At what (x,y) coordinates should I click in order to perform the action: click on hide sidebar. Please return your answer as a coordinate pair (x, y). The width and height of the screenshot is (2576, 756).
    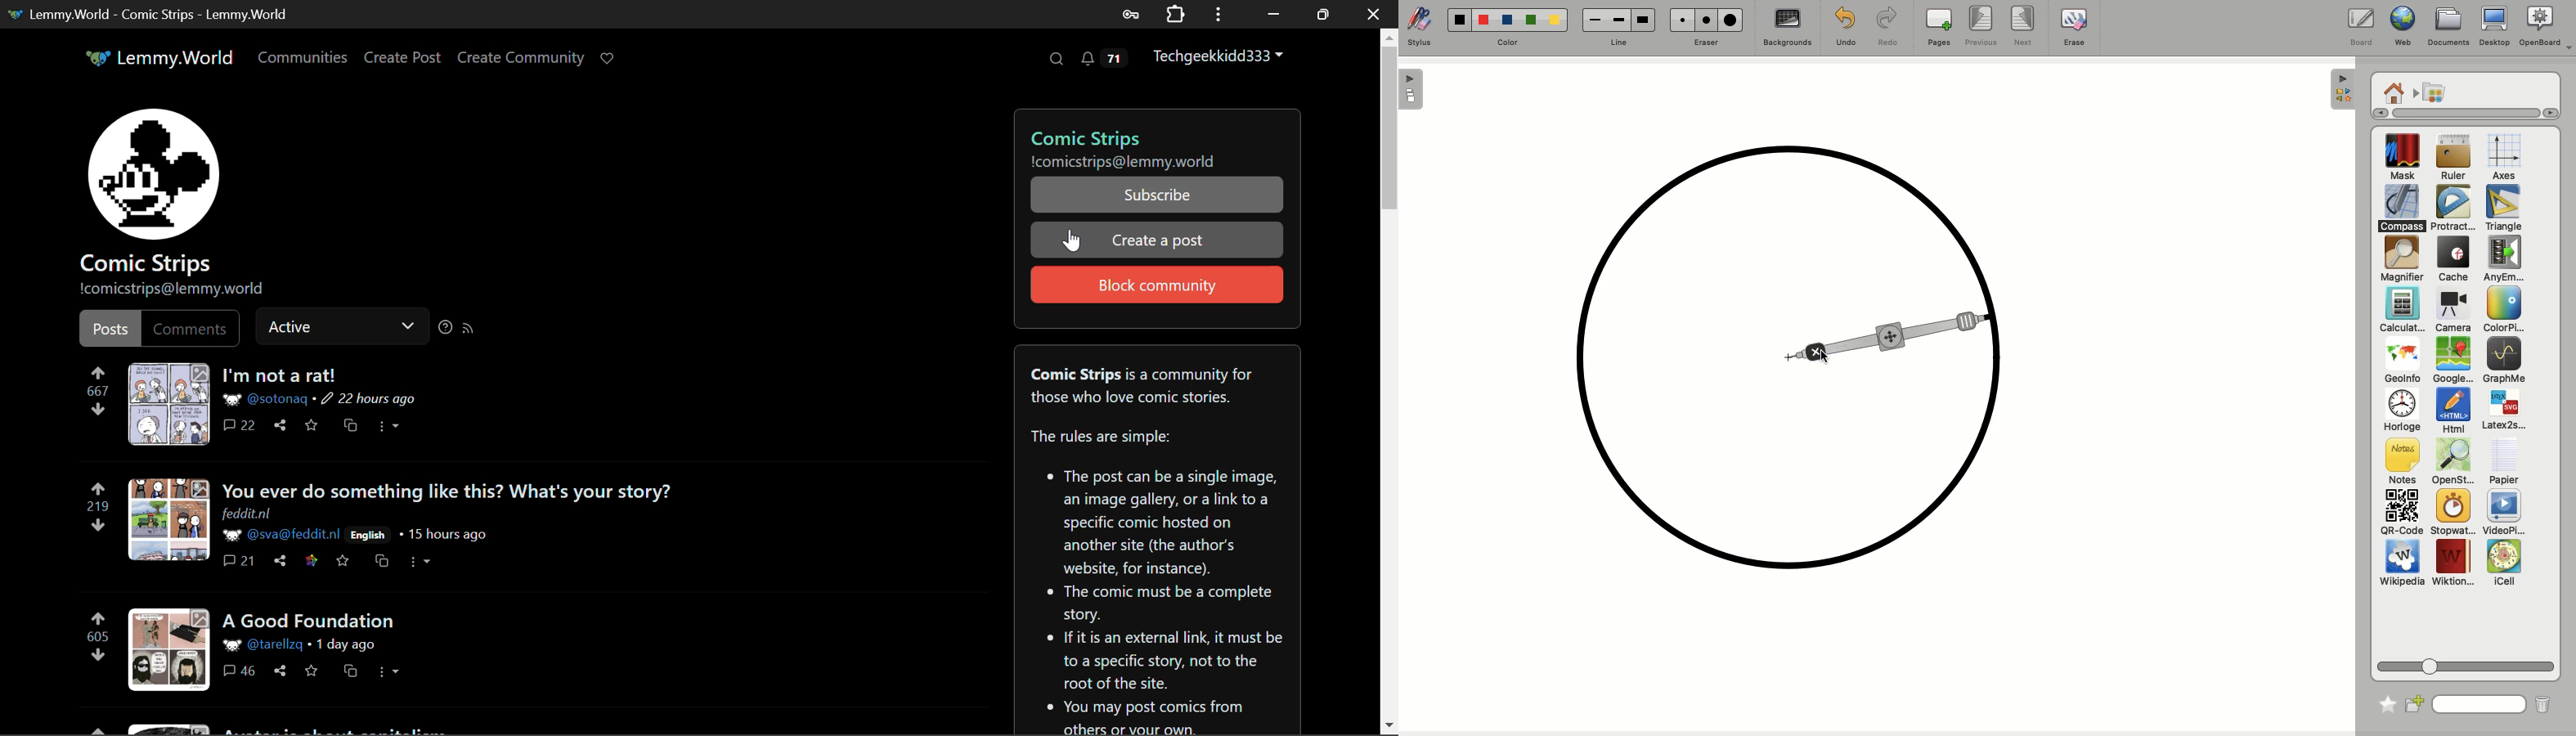
    Looking at the image, I should click on (2340, 89).